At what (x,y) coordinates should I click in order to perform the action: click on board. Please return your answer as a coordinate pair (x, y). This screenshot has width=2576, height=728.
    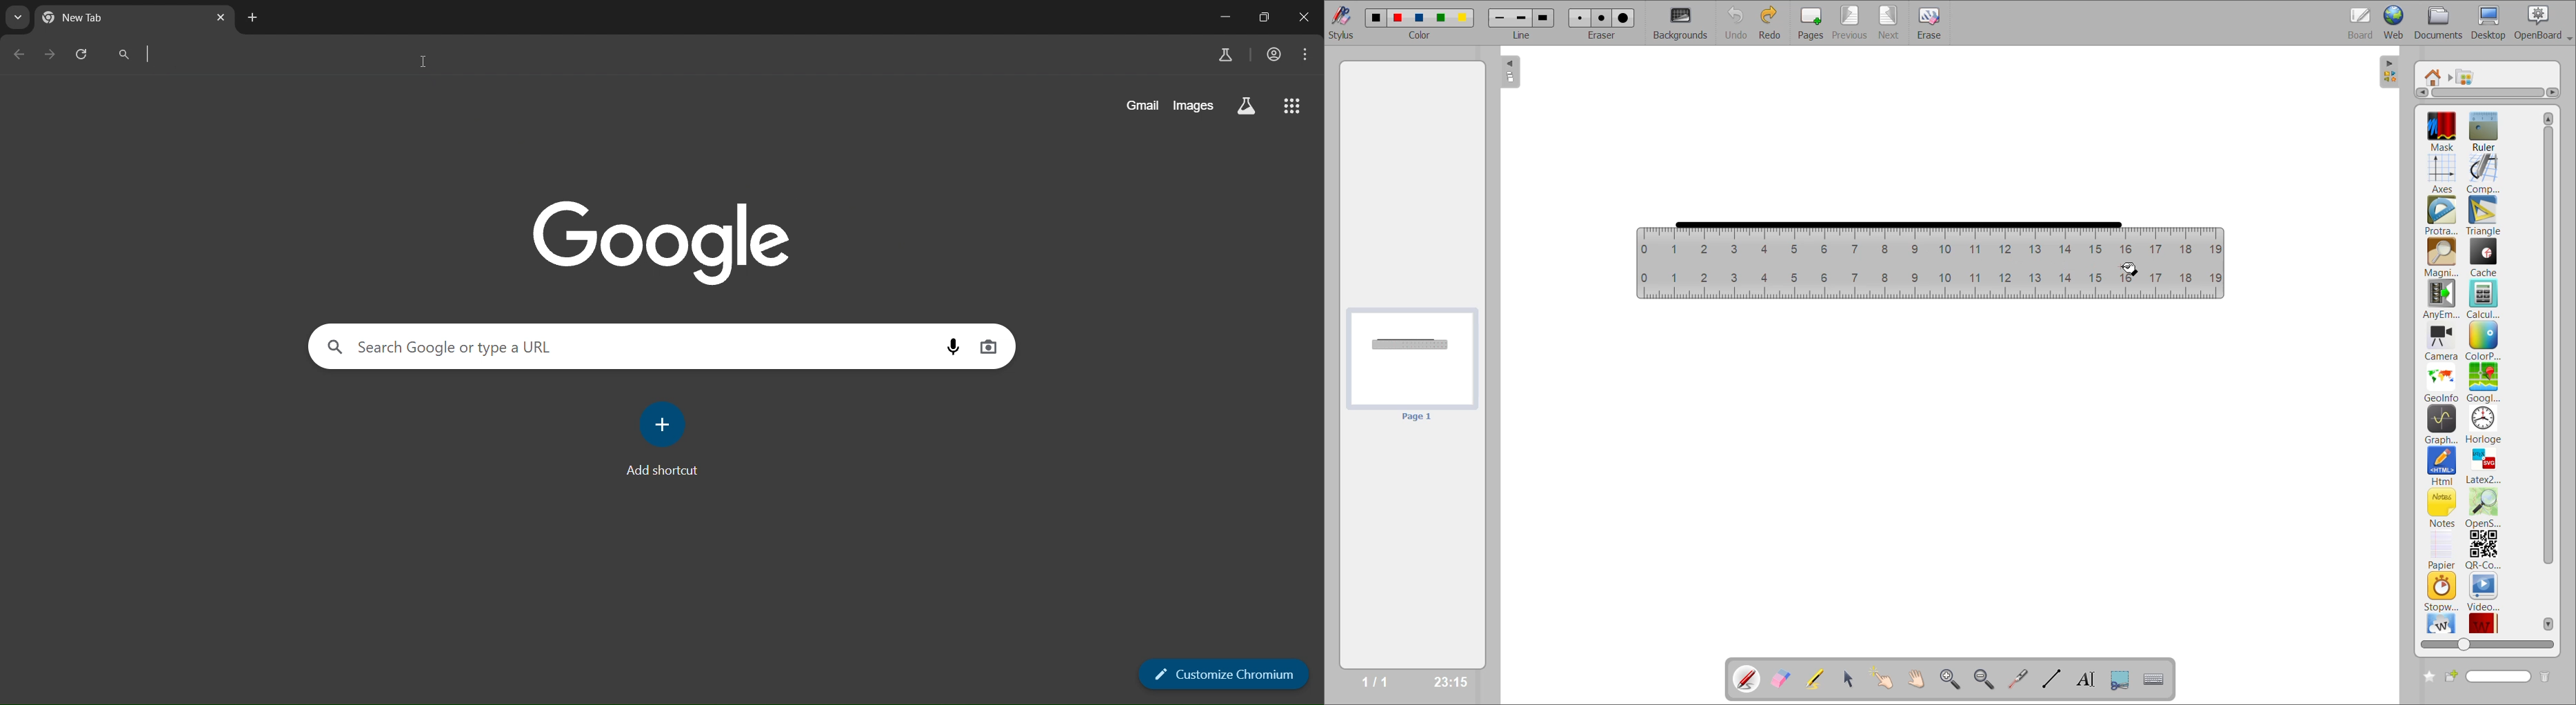
    Looking at the image, I should click on (2363, 22).